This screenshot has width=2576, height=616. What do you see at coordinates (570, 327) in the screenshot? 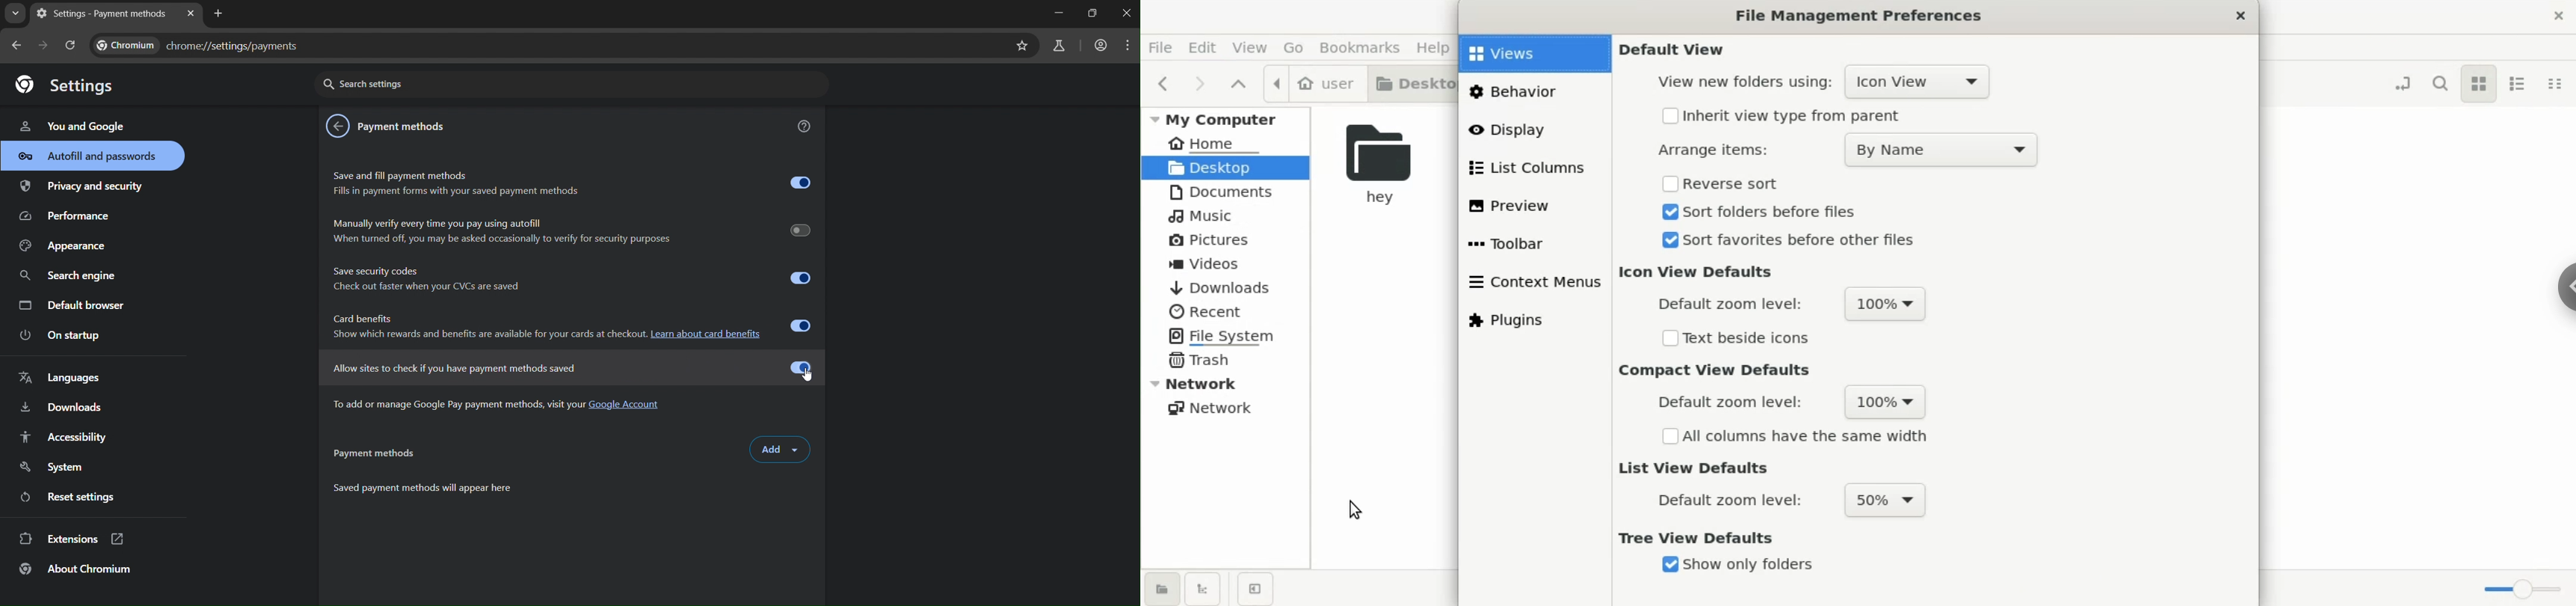
I see `Card benefits
Show which rewards and benefits are available for your cards at checkout. Learn about card benefits` at bounding box center [570, 327].